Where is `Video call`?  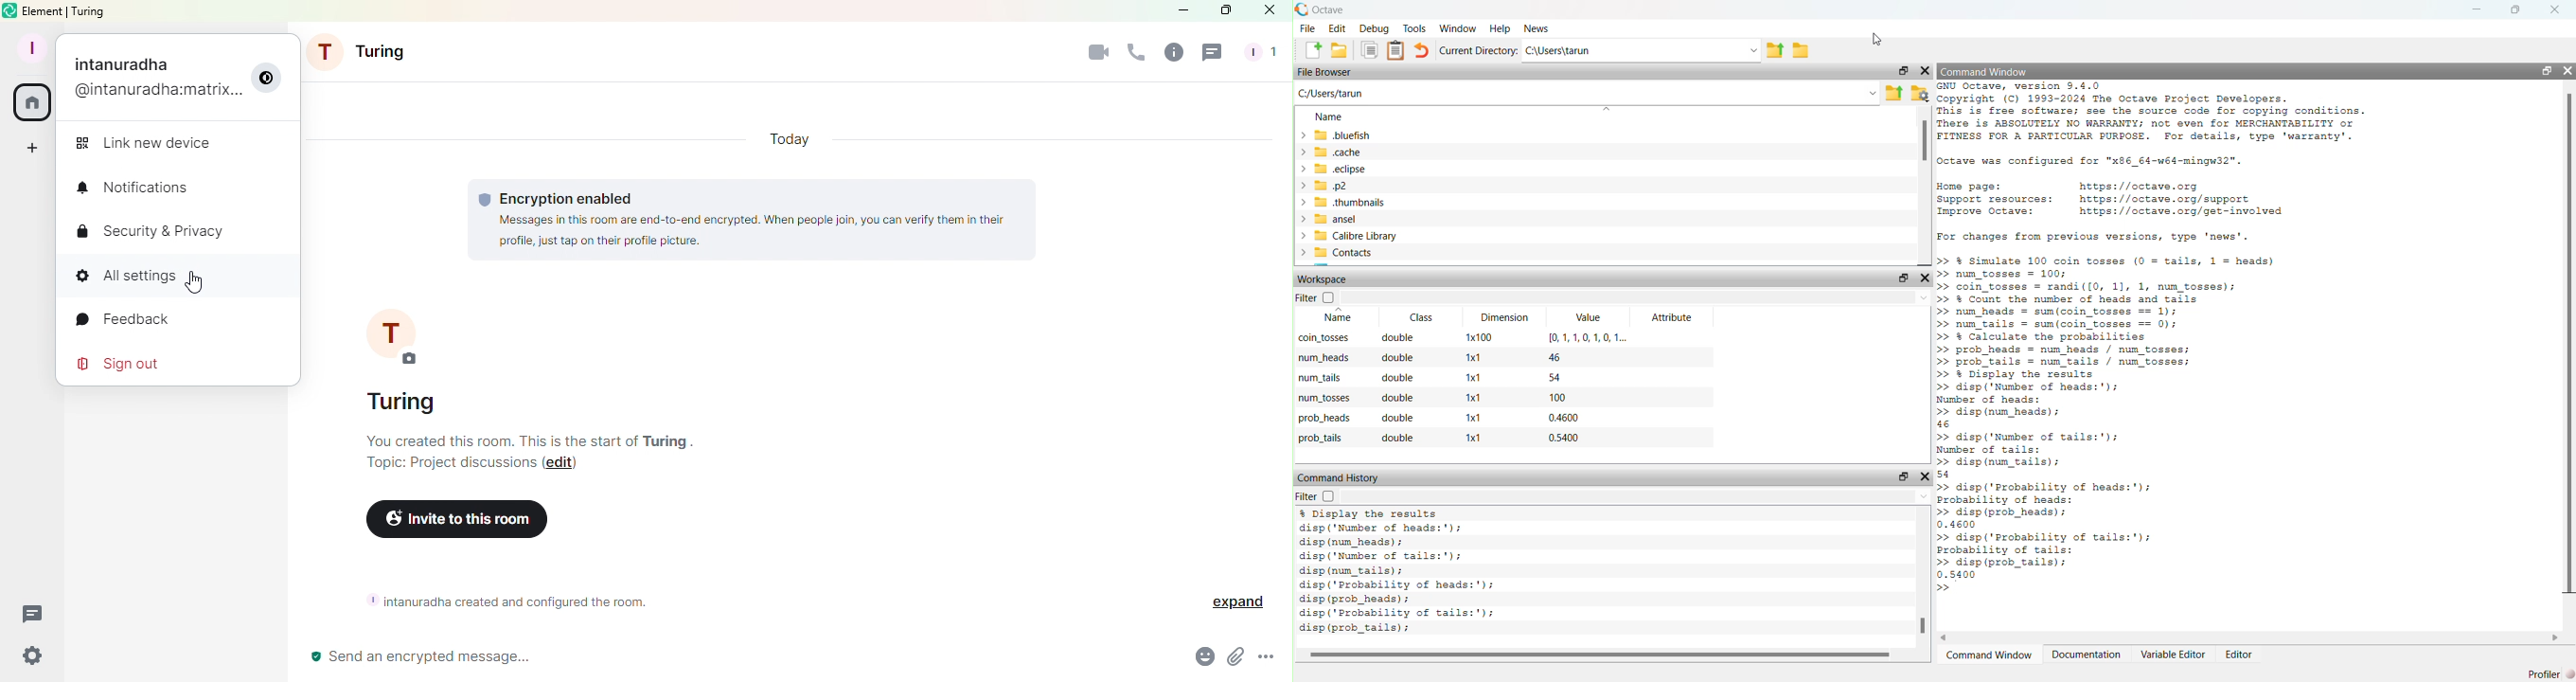
Video call is located at coordinates (1097, 53).